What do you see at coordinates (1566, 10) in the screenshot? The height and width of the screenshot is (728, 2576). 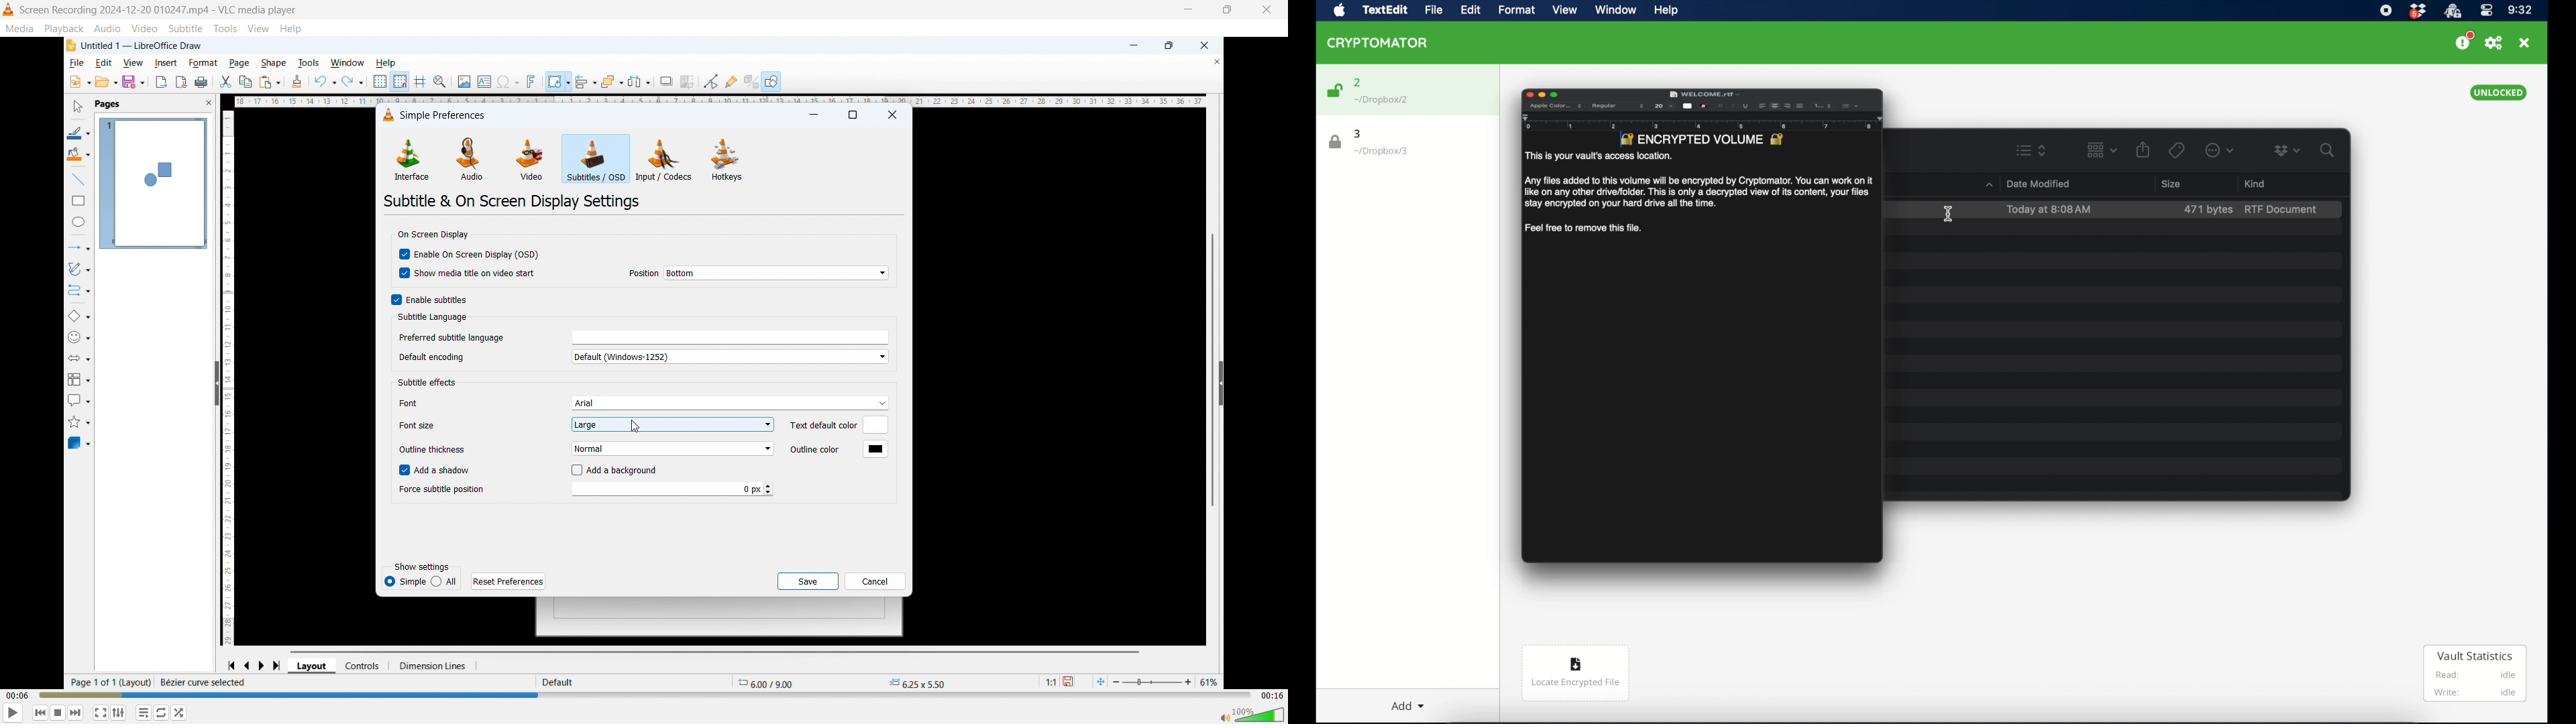 I see `Go` at bounding box center [1566, 10].